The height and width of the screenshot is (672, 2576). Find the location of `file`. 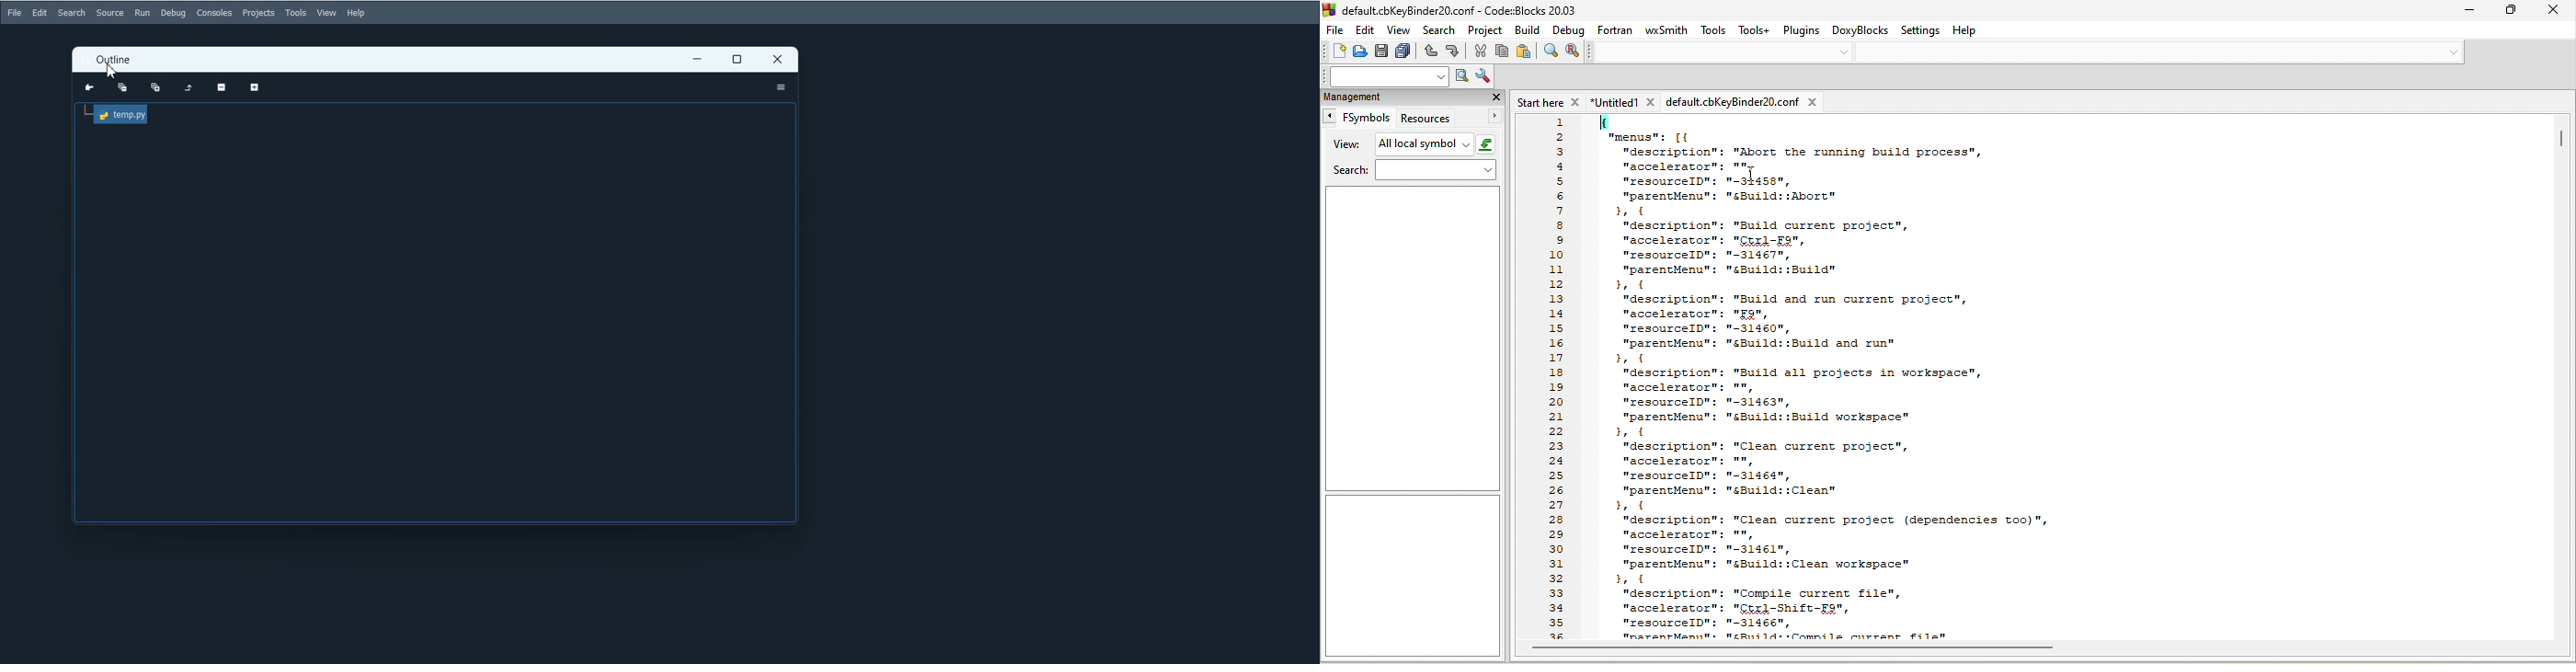

file is located at coordinates (1335, 29).